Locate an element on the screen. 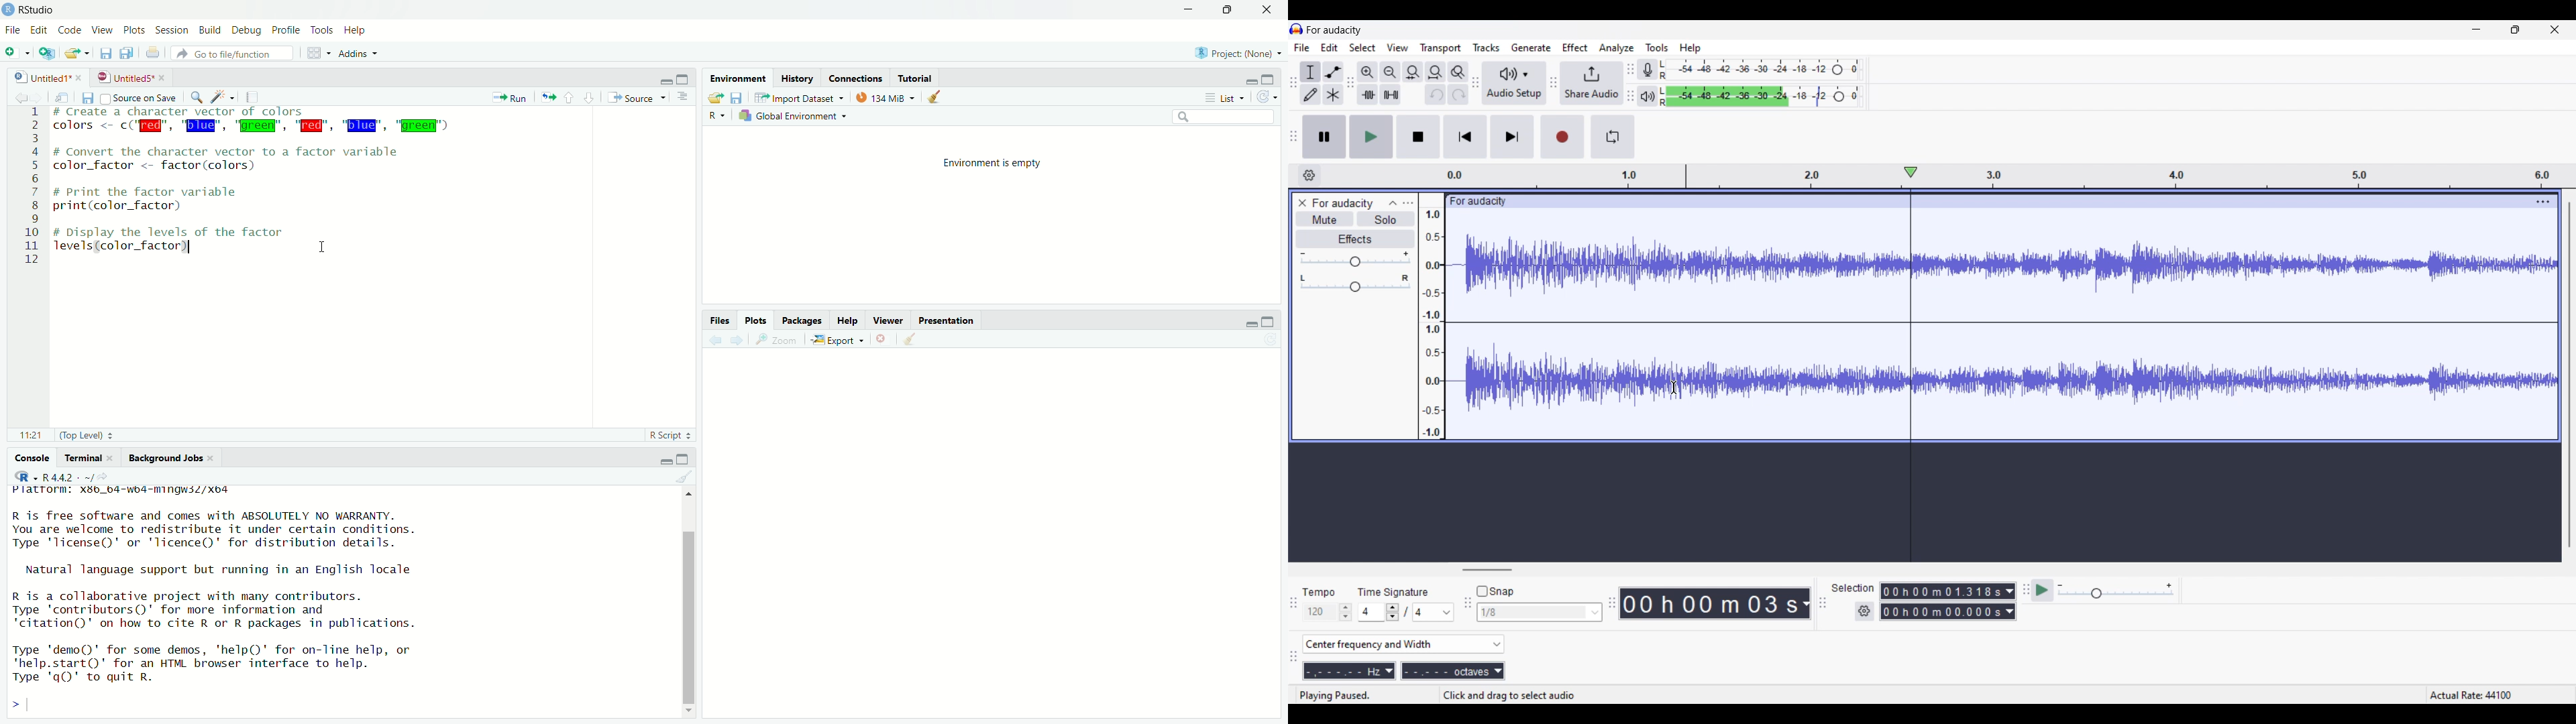 The width and height of the screenshot is (2576, 728). Selection duration is located at coordinates (1943, 602).